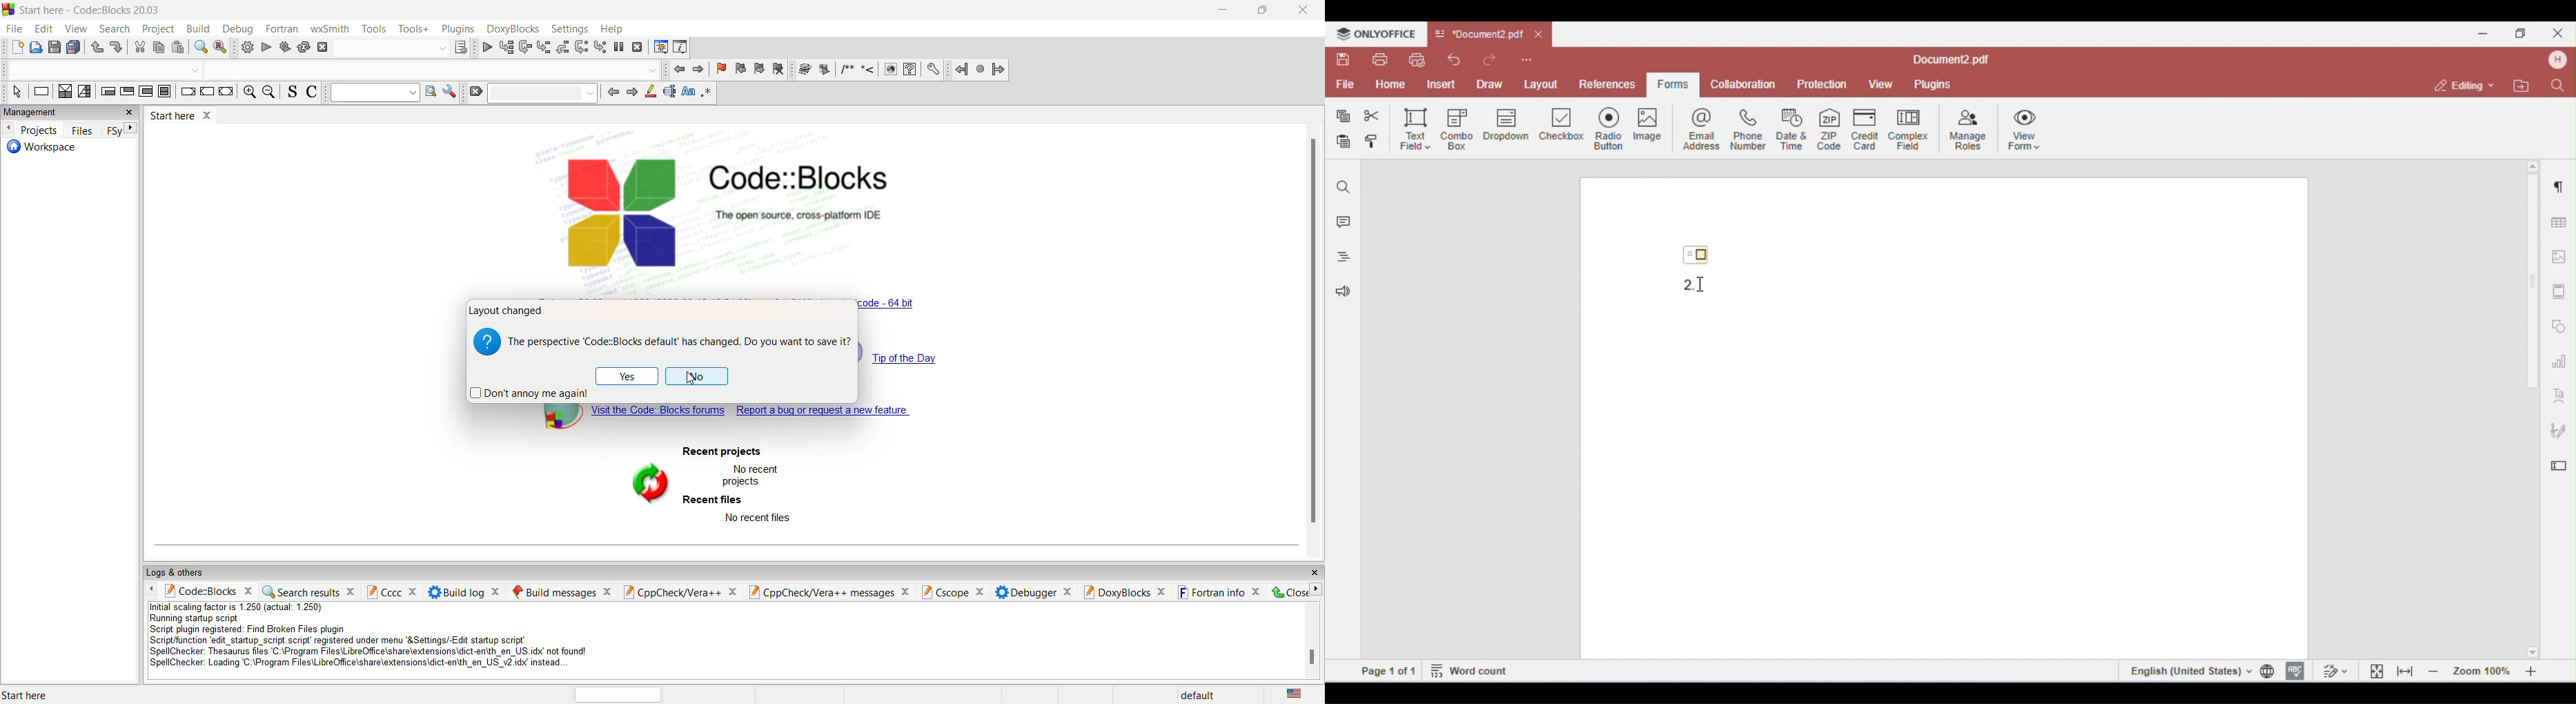 The width and height of the screenshot is (2576, 728). What do you see at coordinates (868, 70) in the screenshot?
I see `less than` at bounding box center [868, 70].